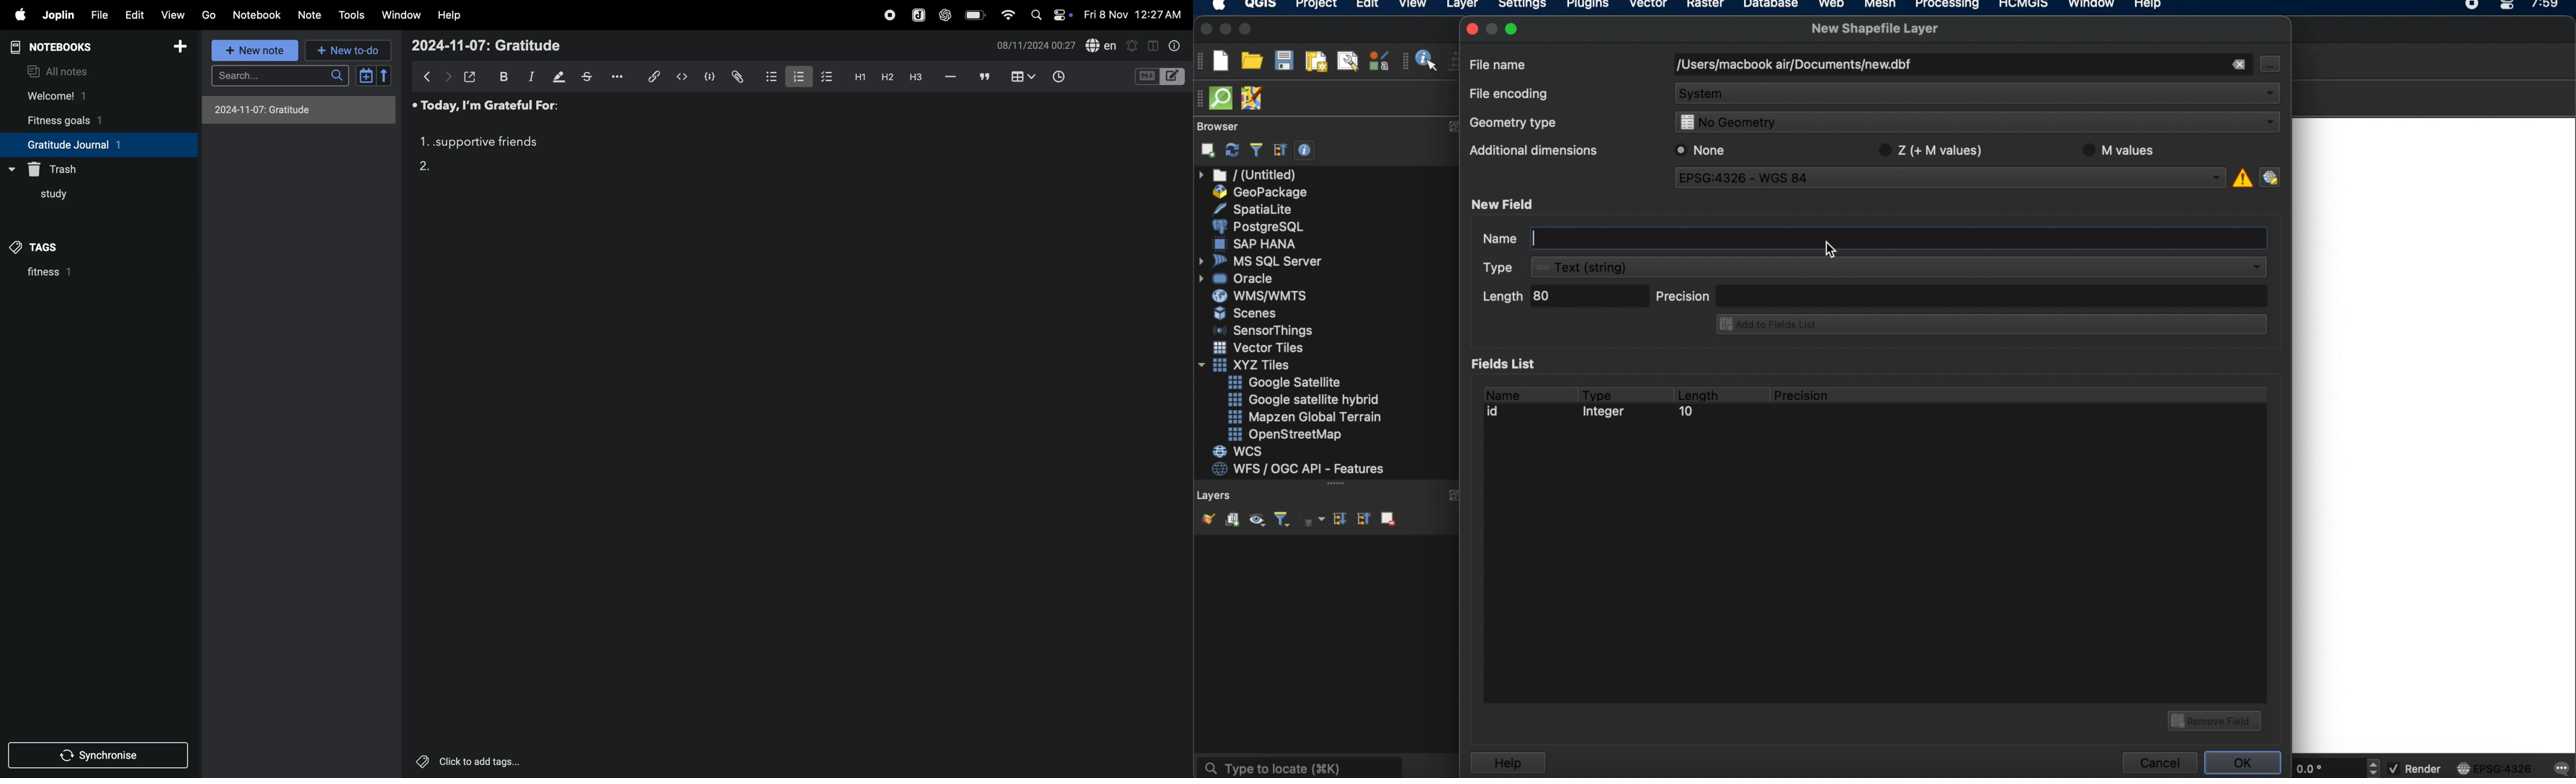 The width and height of the screenshot is (2576, 784). Describe the element at coordinates (70, 47) in the screenshot. I see `note book` at that location.